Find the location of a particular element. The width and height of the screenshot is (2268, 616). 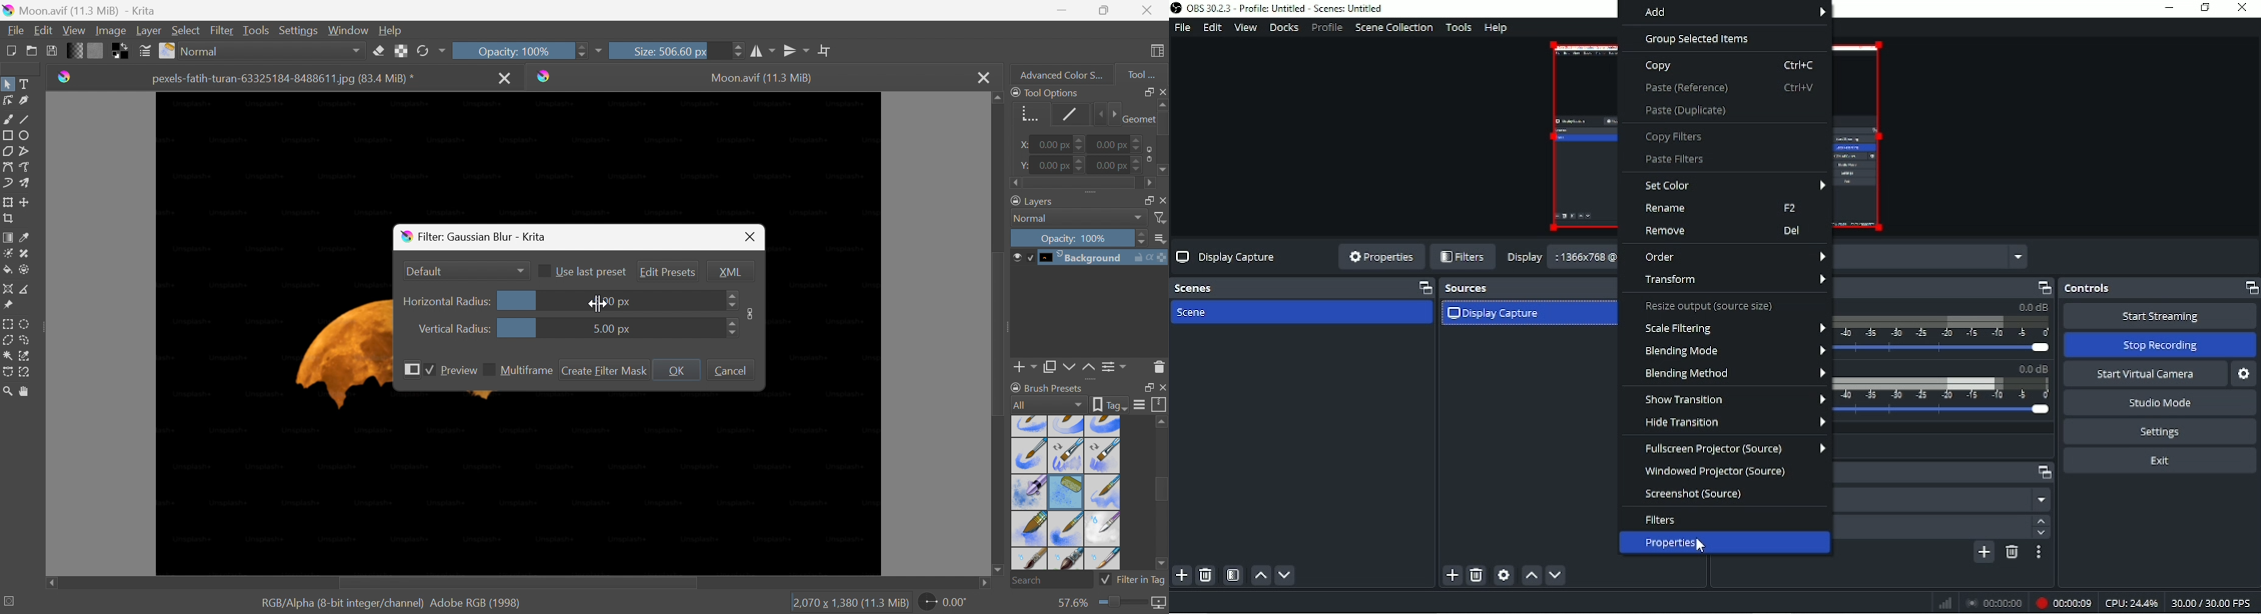

Scroll up is located at coordinates (1162, 104).